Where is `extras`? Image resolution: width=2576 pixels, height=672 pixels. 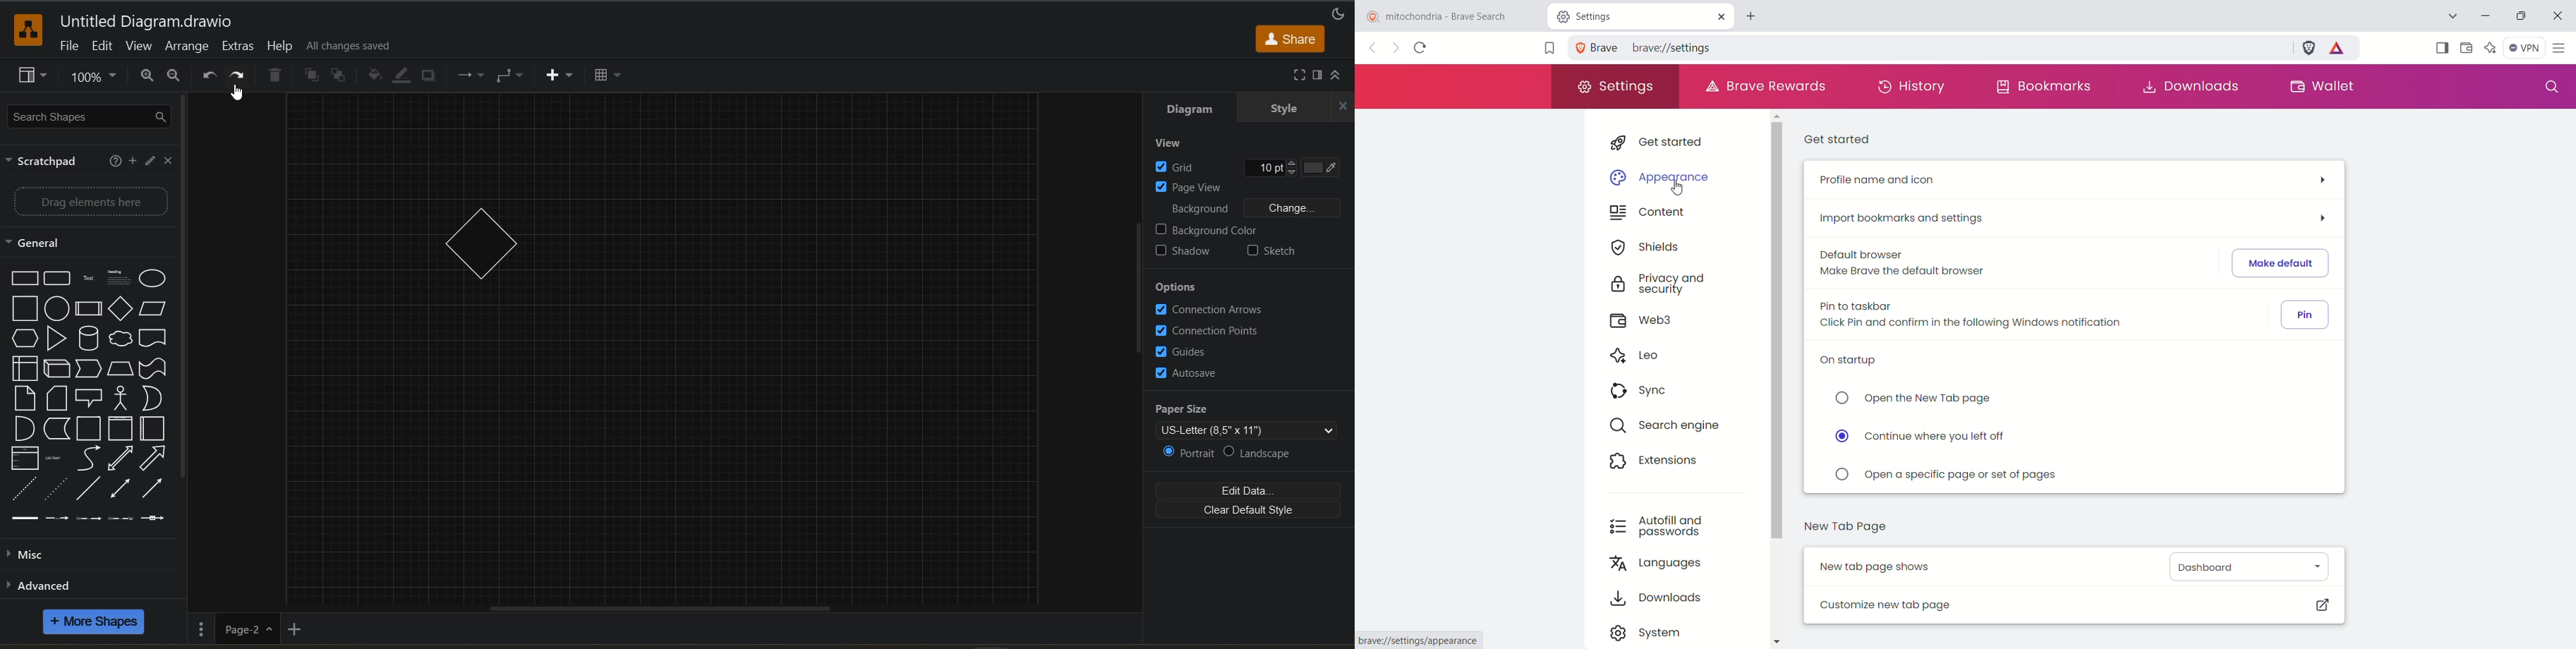 extras is located at coordinates (239, 47).